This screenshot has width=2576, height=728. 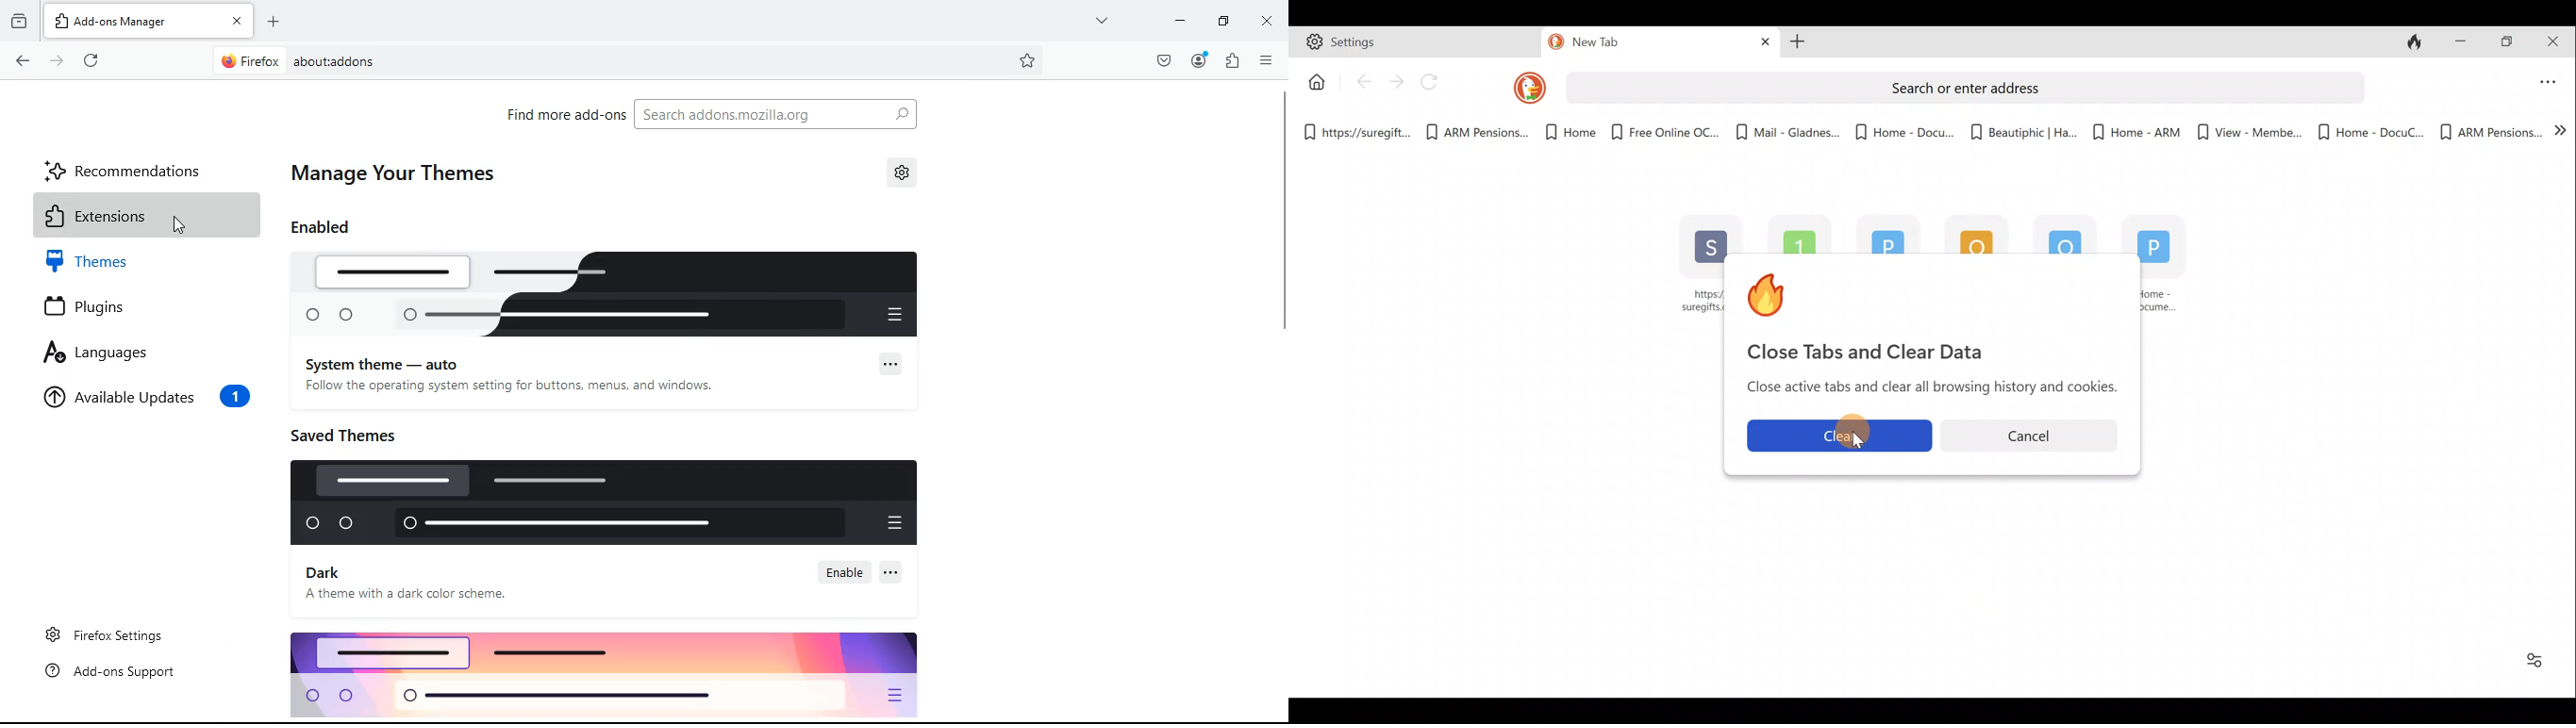 What do you see at coordinates (846, 572) in the screenshot?
I see `enable` at bounding box center [846, 572].